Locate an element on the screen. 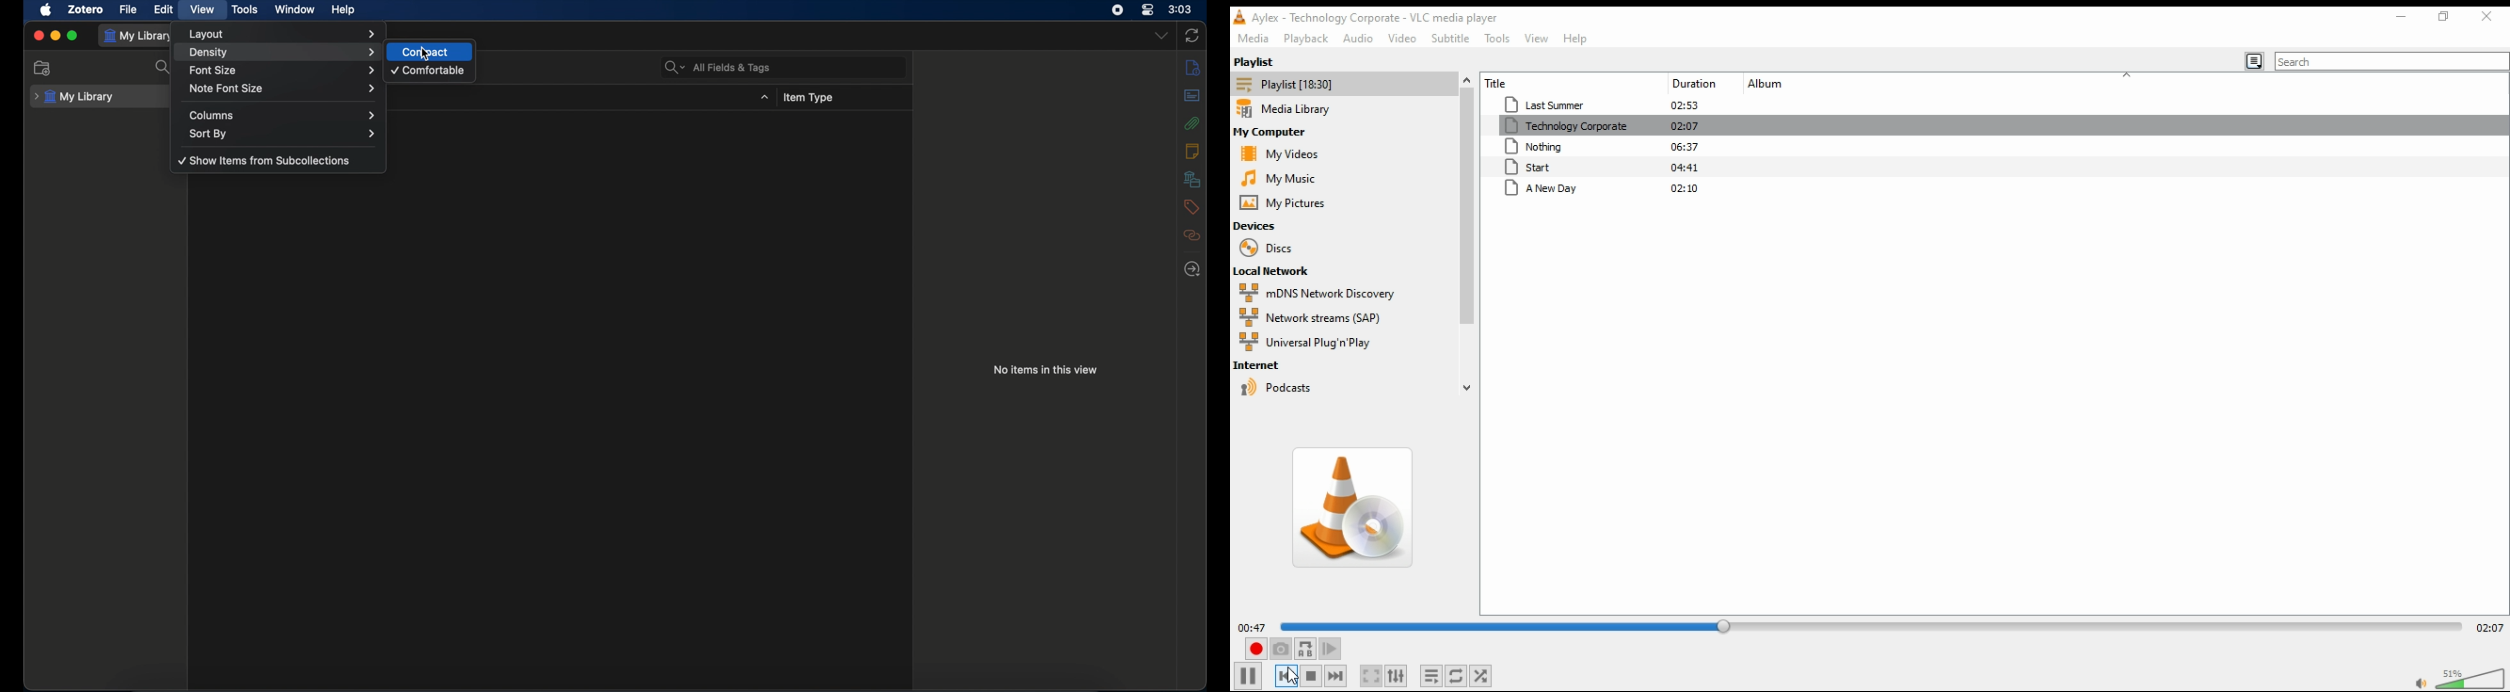  related is located at coordinates (1192, 235).